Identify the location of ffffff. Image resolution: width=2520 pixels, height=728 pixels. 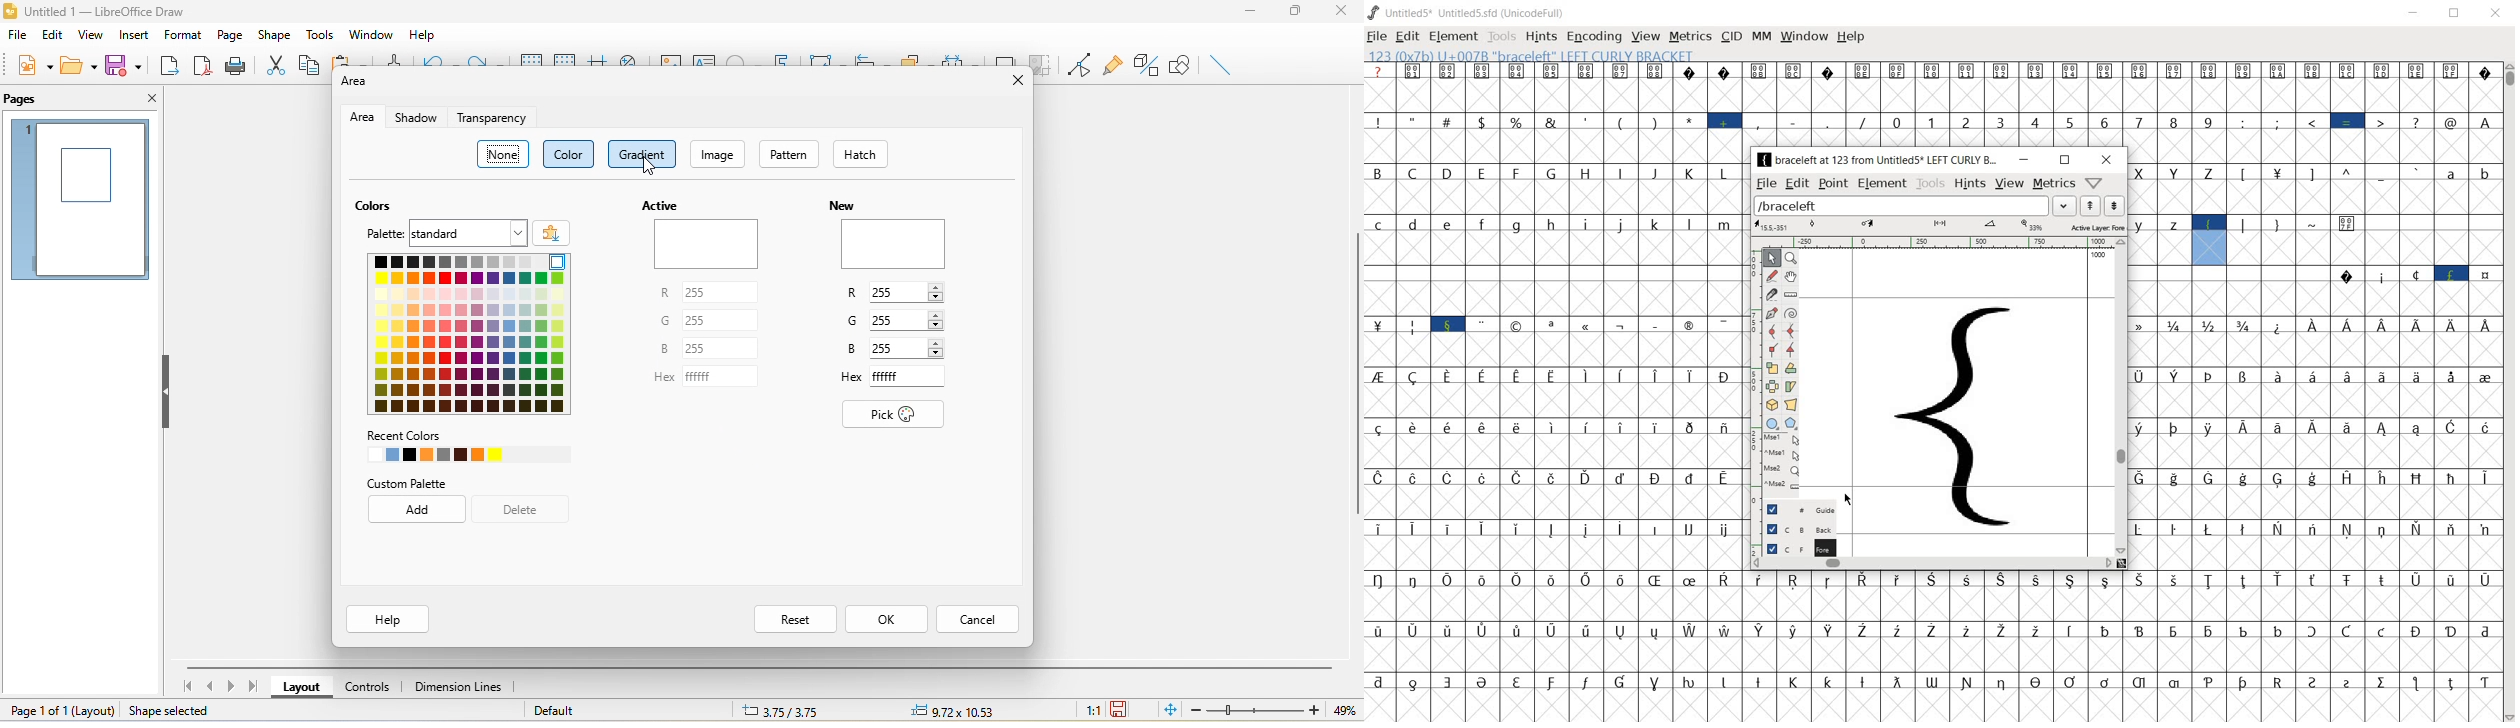
(913, 377).